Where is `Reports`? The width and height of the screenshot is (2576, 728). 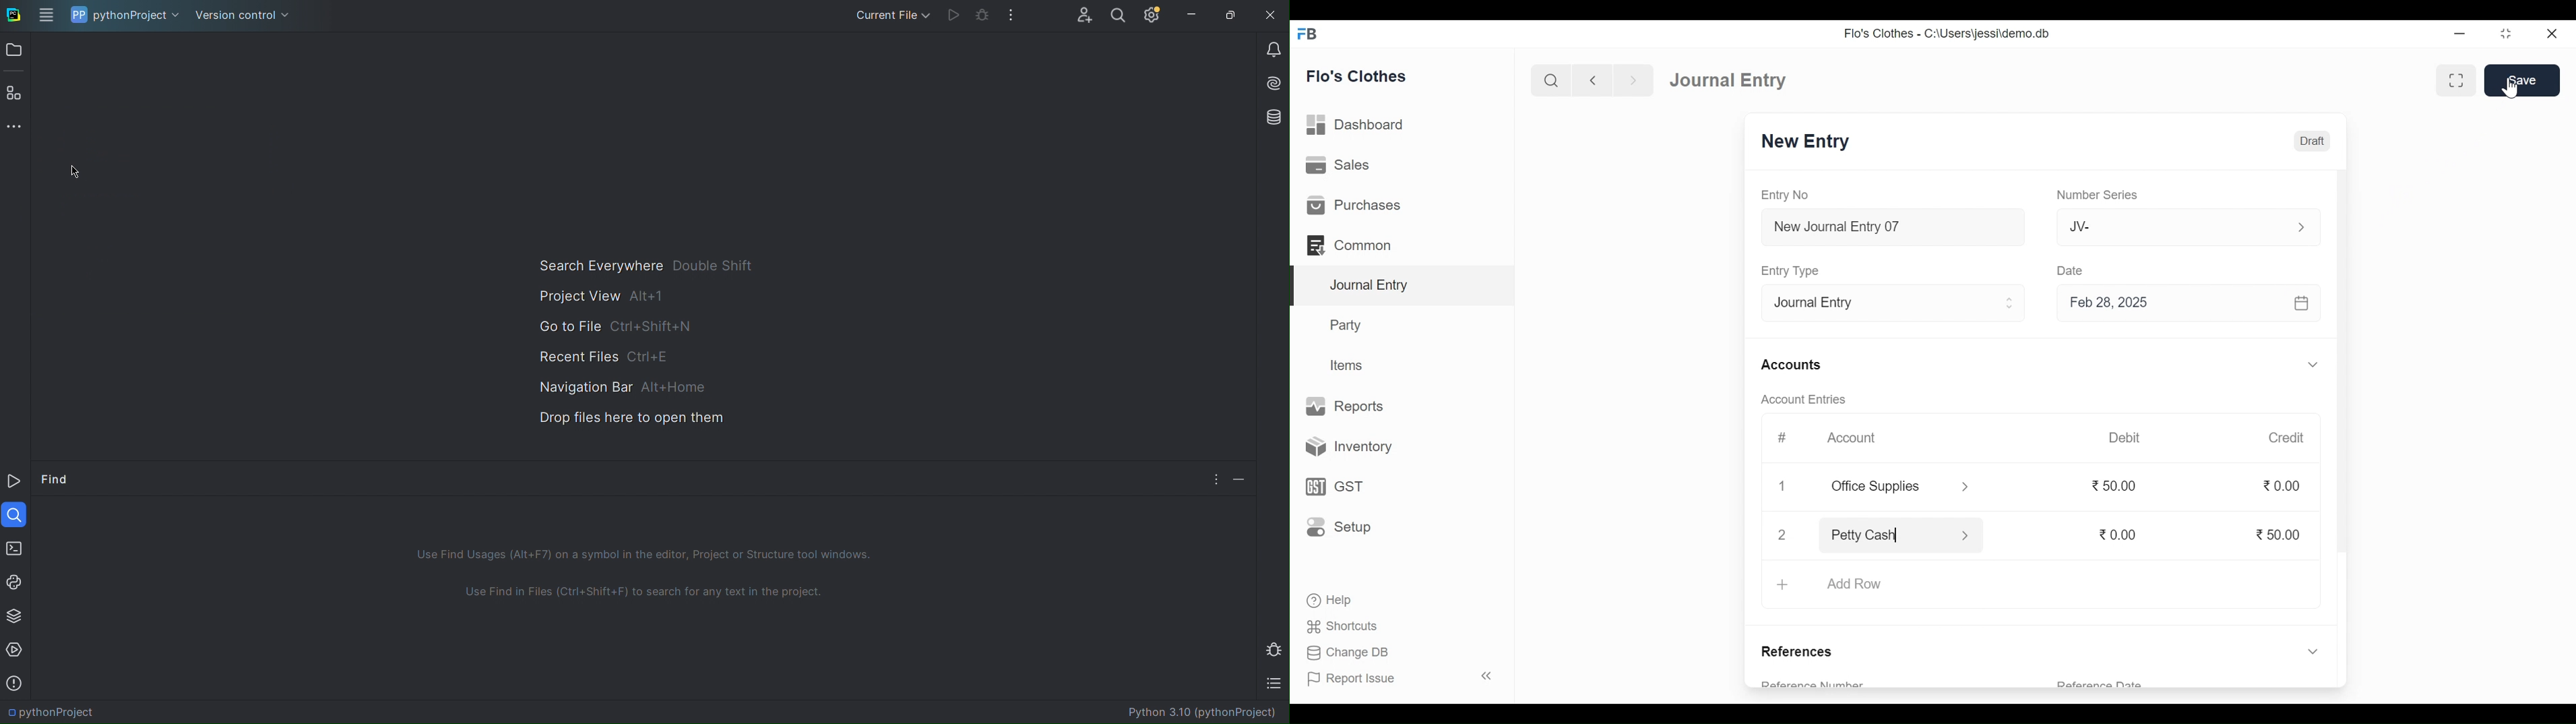 Reports is located at coordinates (1346, 405).